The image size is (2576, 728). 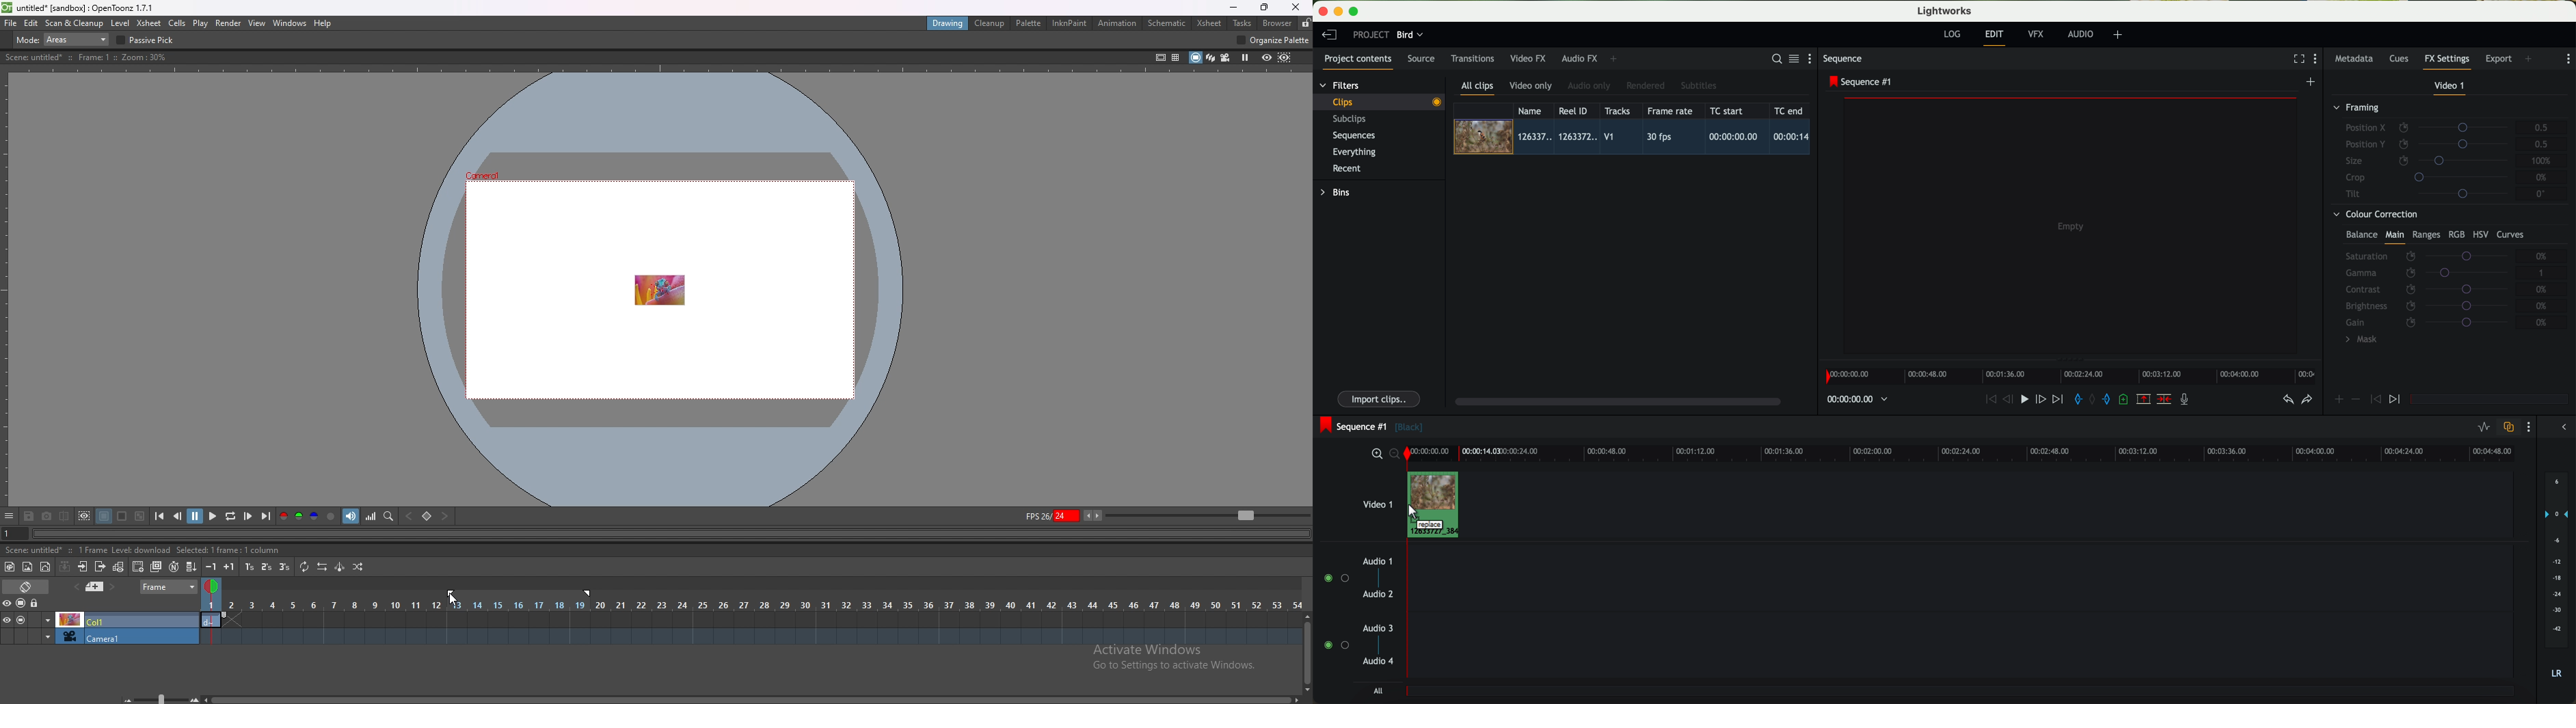 What do you see at coordinates (299, 516) in the screenshot?
I see `green channel` at bounding box center [299, 516].